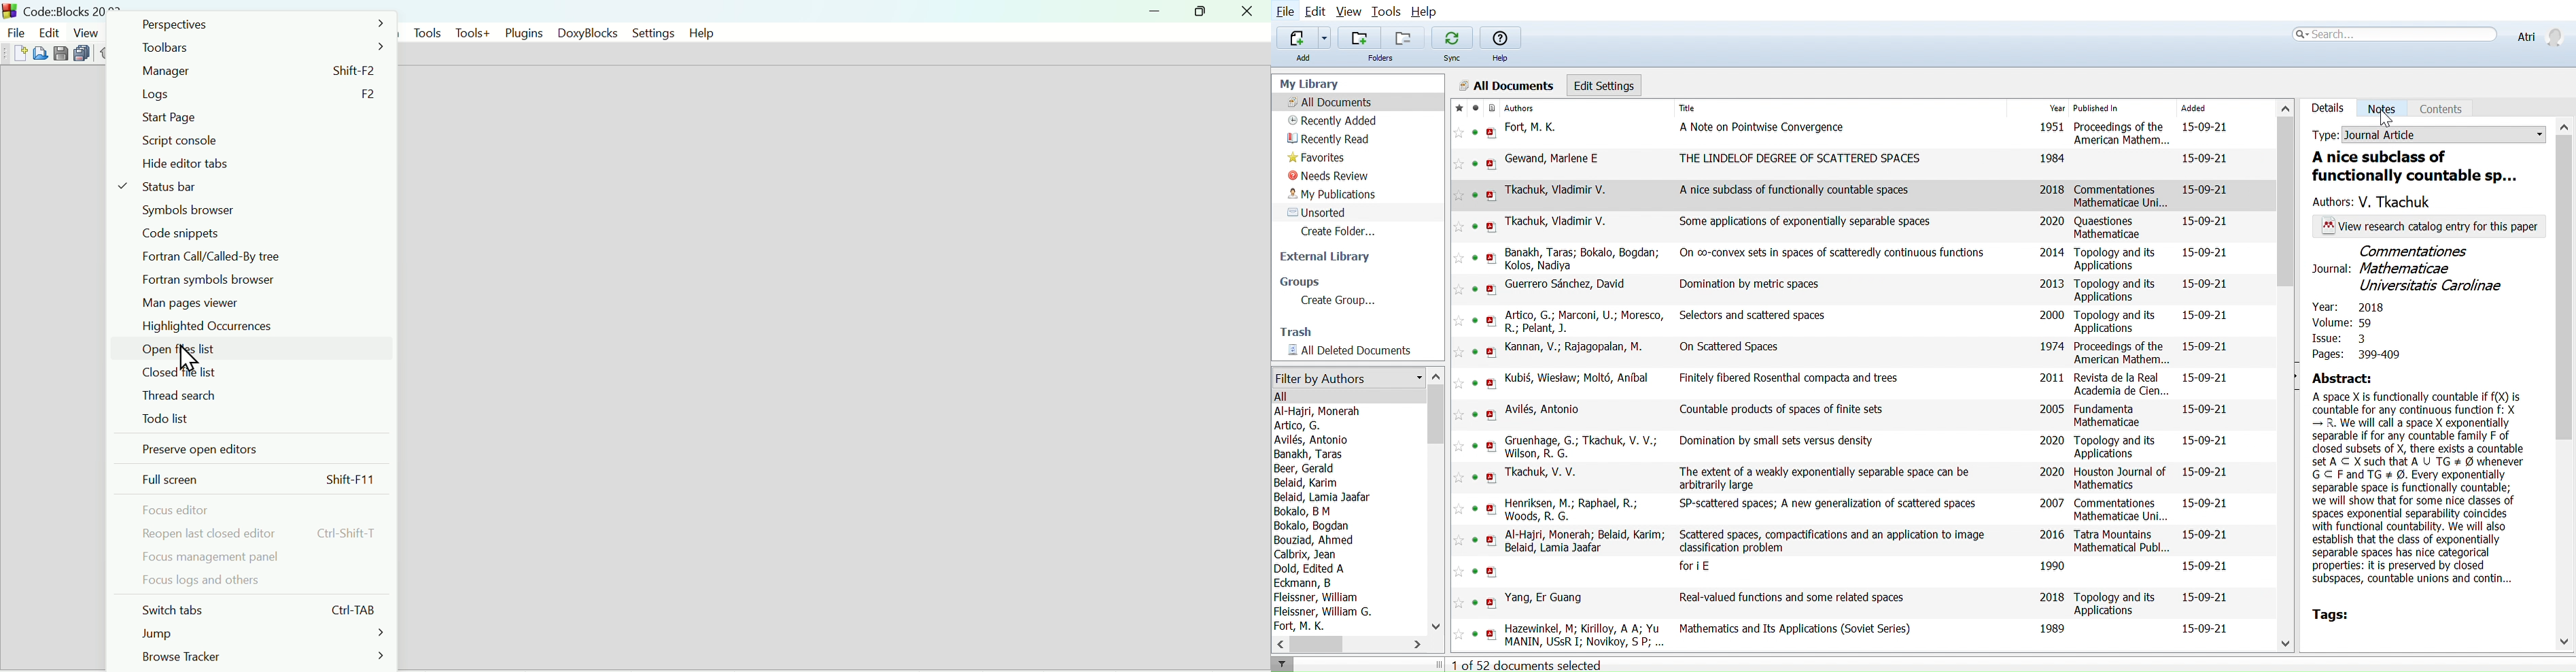 Image resolution: width=2576 pixels, height=672 pixels. What do you see at coordinates (1317, 644) in the screenshot?
I see `Horizontal scrollbar for filter by auhtors` at bounding box center [1317, 644].